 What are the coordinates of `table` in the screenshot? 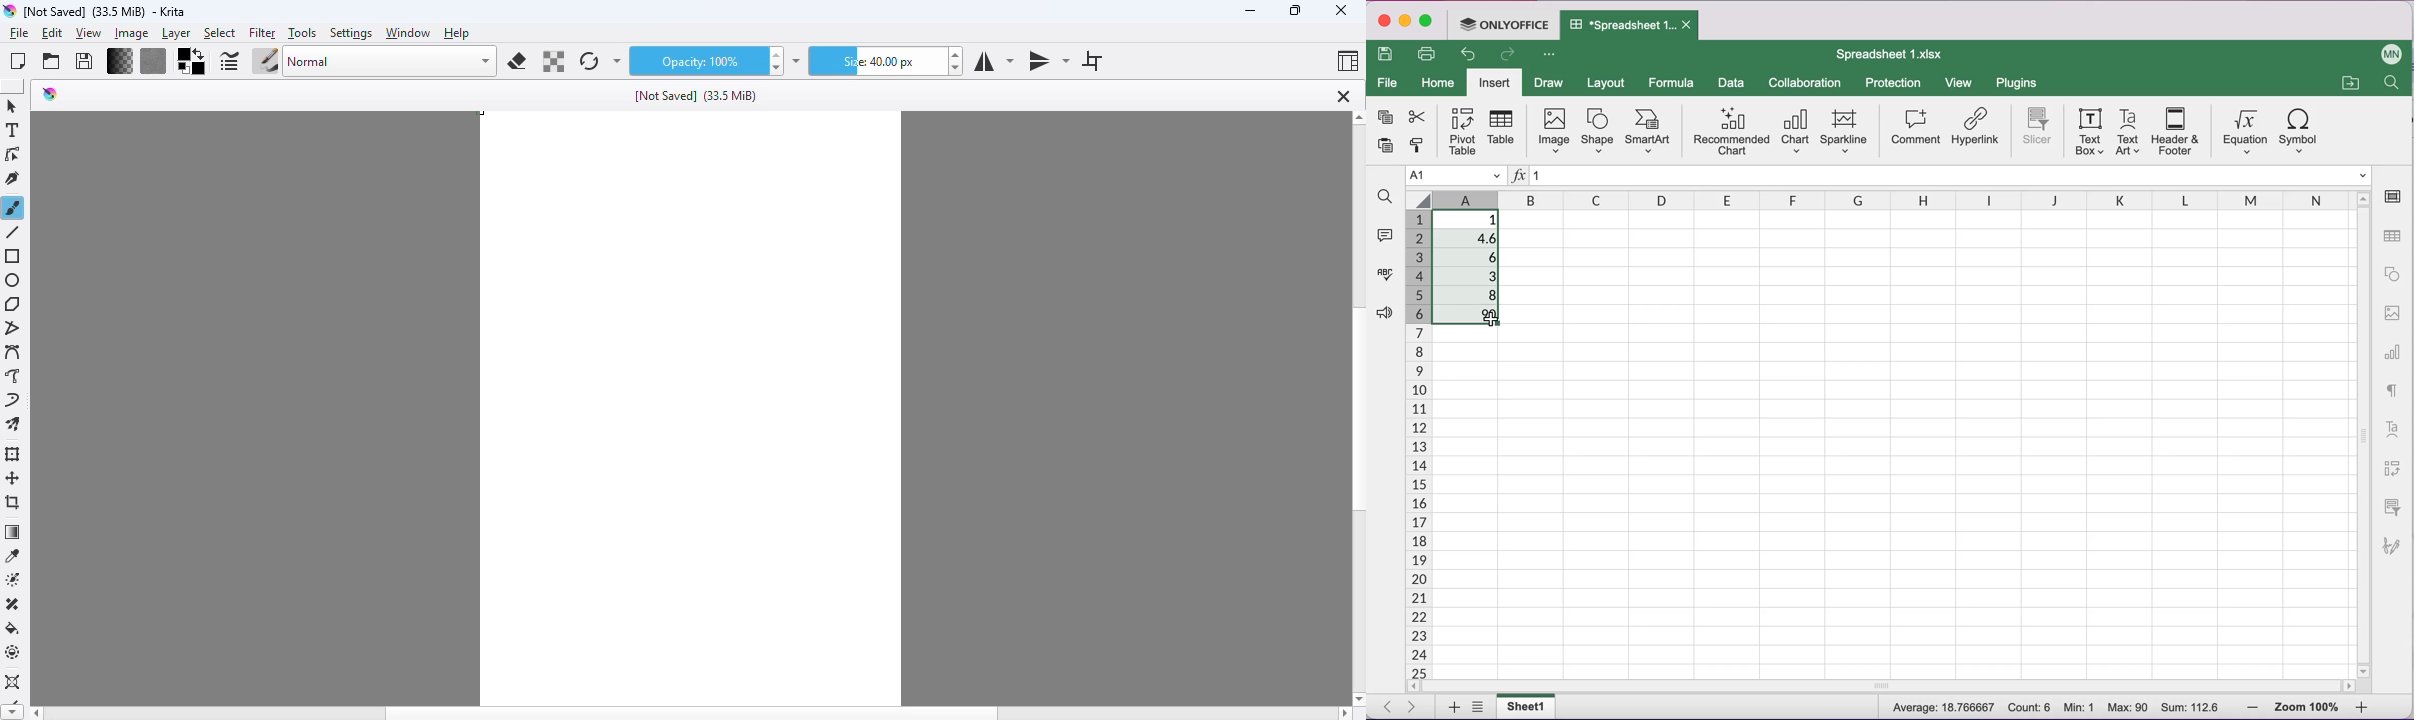 It's located at (2391, 236).